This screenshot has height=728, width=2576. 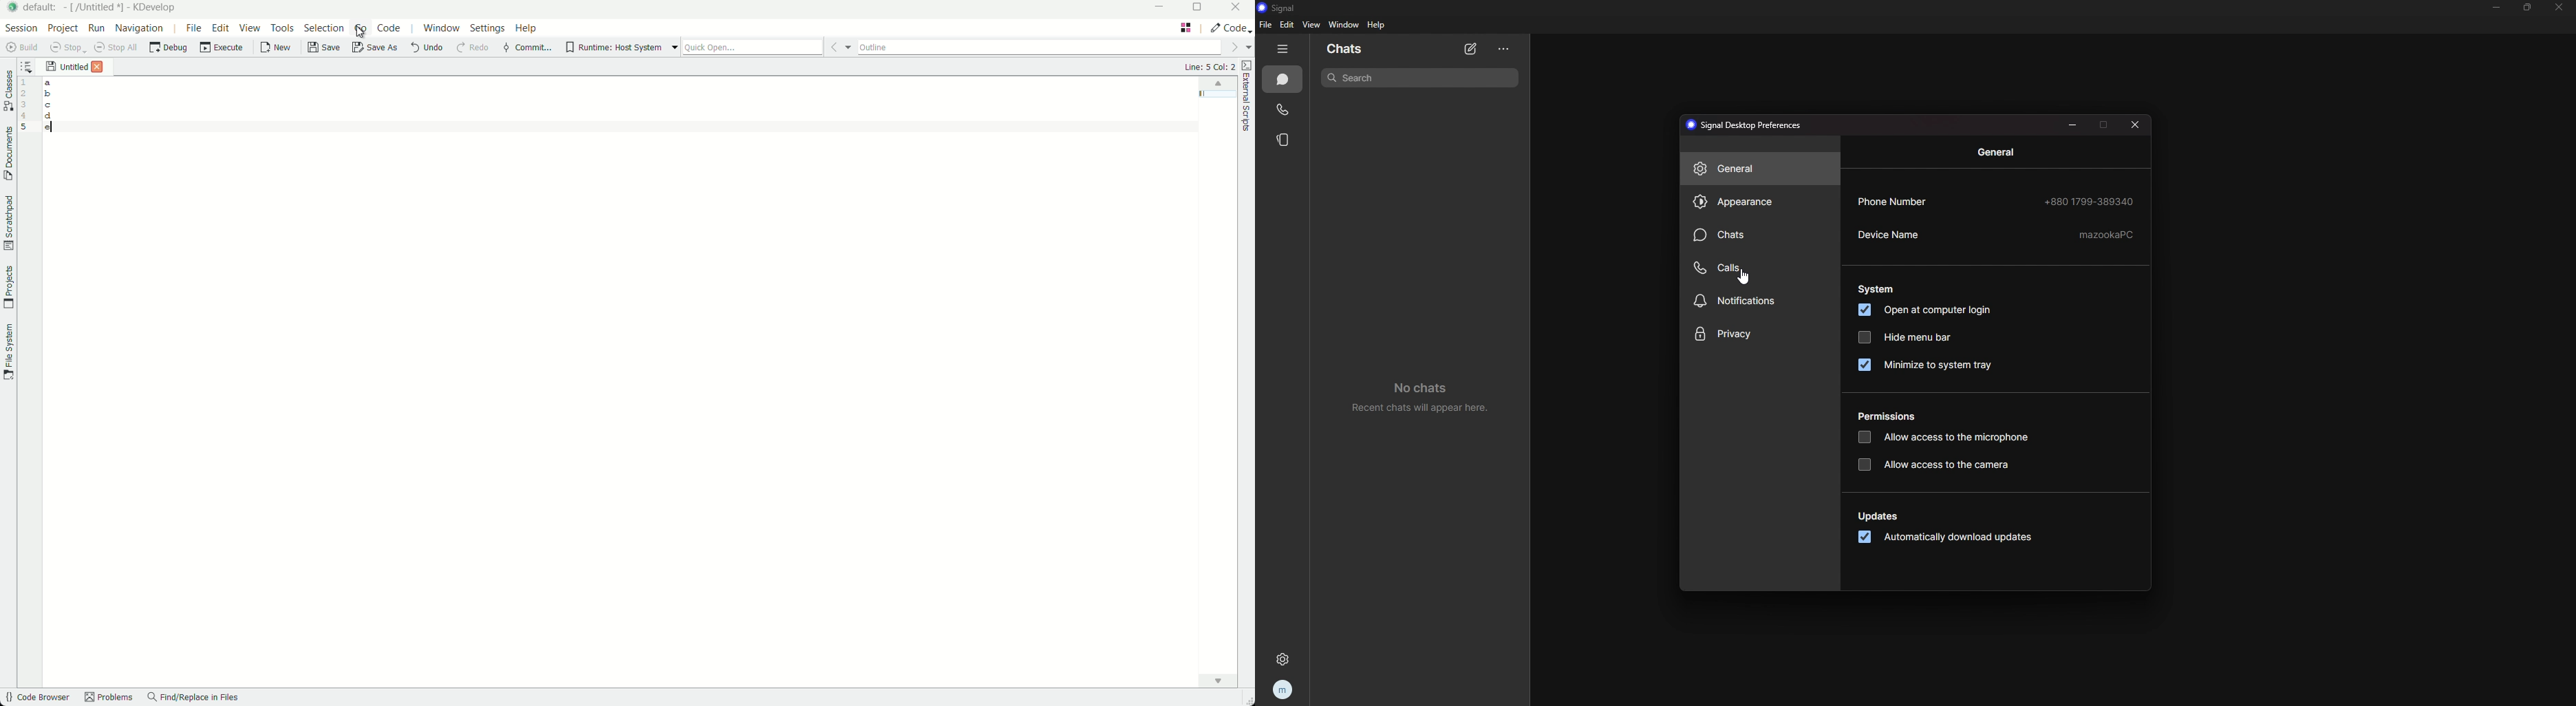 I want to click on search, so click(x=1422, y=77).